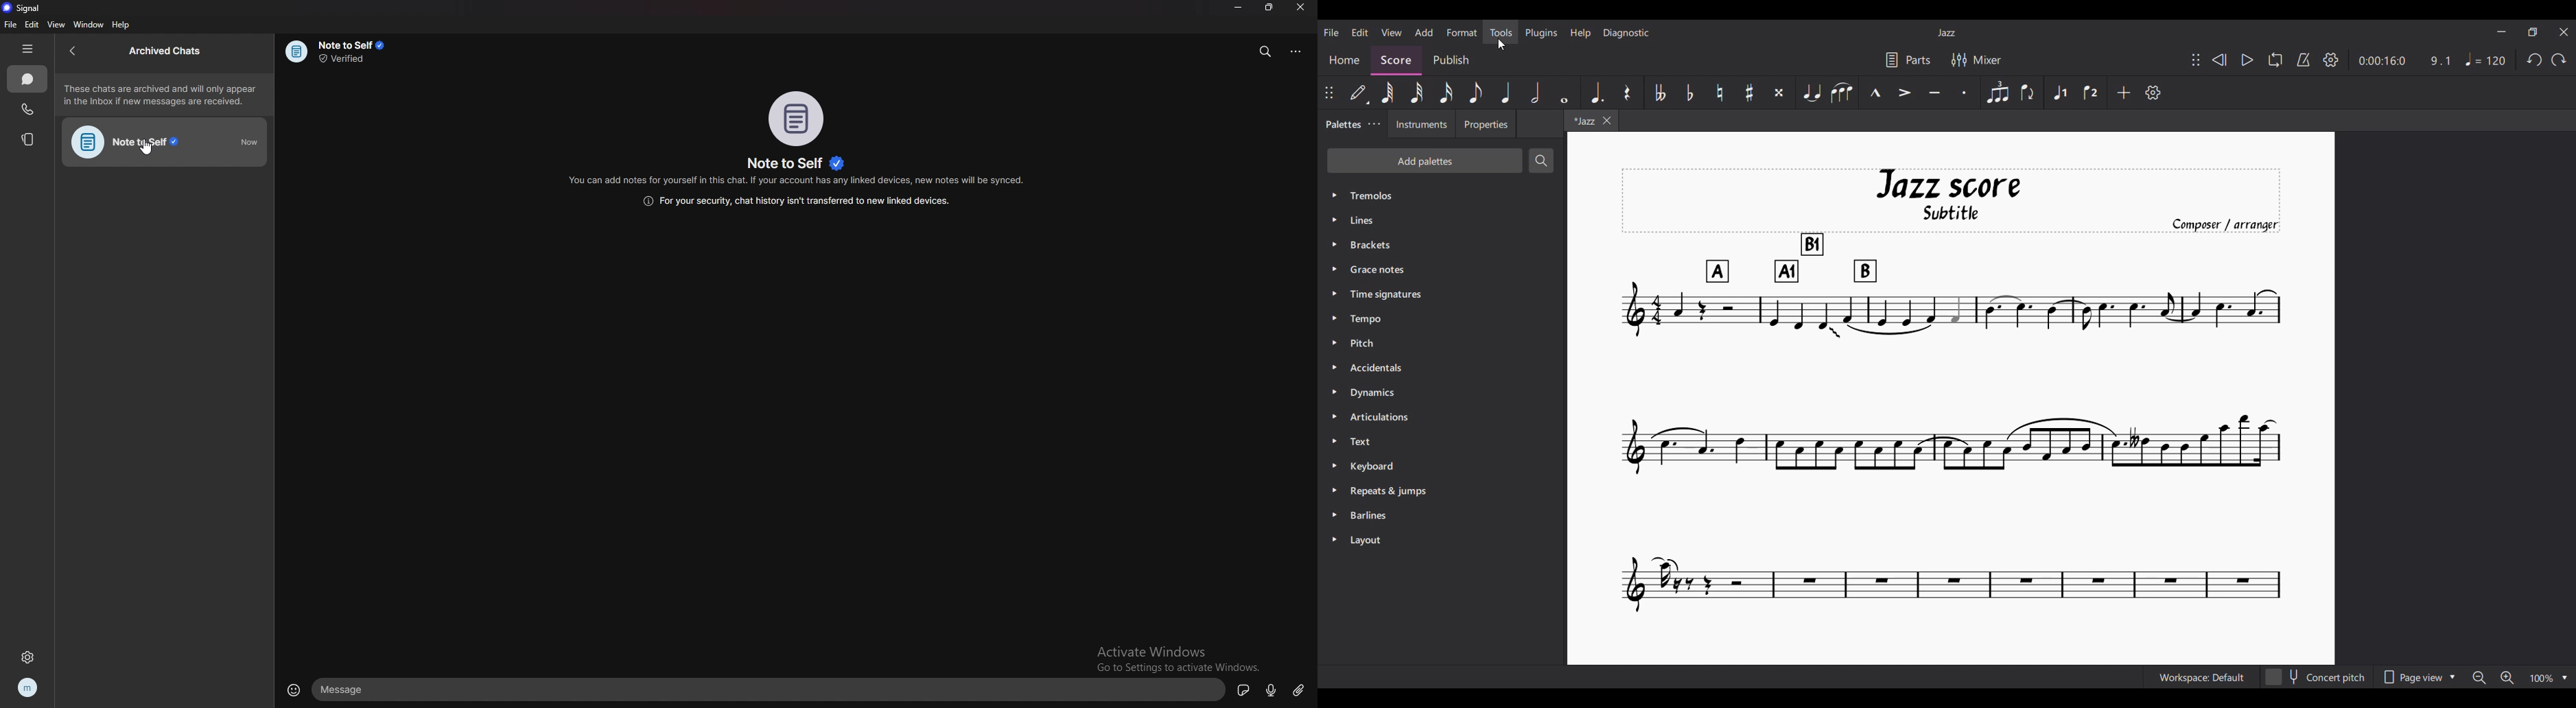  Describe the element at coordinates (2383, 61) in the screenshot. I see `0:00:16:0` at that location.